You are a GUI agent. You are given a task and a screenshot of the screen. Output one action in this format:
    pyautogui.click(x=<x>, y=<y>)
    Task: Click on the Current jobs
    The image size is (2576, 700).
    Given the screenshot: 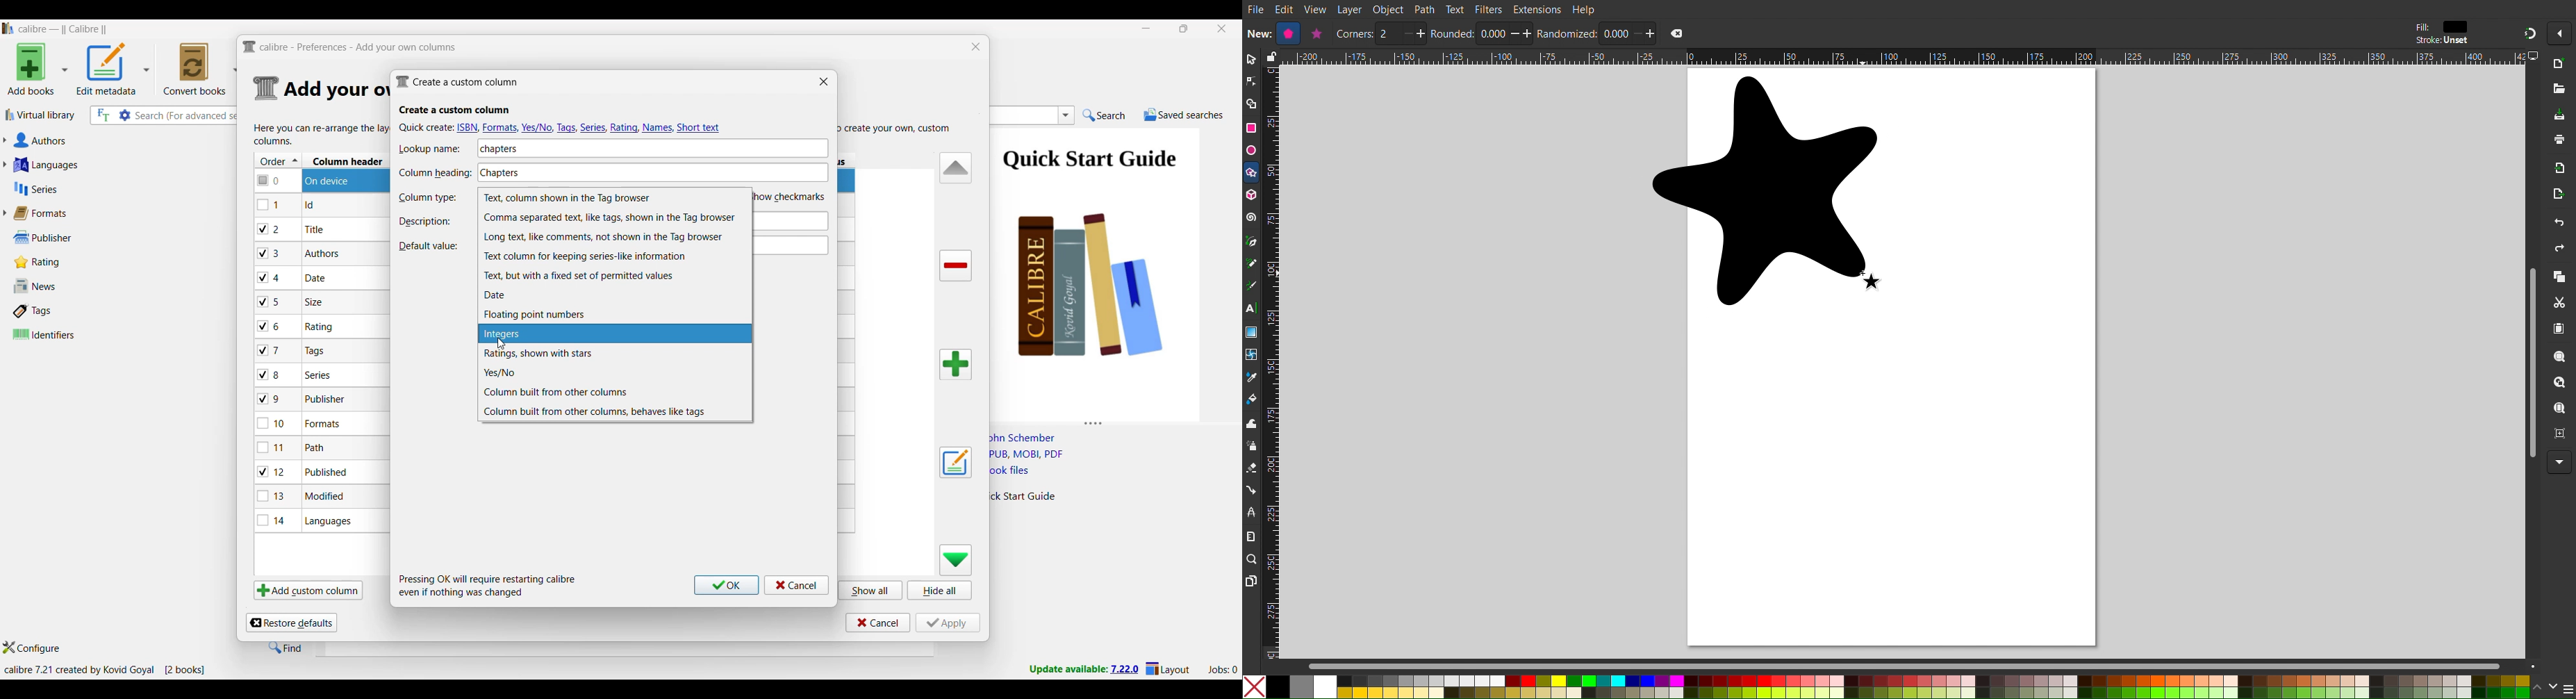 What is the action you would take?
    pyautogui.click(x=1222, y=670)
    